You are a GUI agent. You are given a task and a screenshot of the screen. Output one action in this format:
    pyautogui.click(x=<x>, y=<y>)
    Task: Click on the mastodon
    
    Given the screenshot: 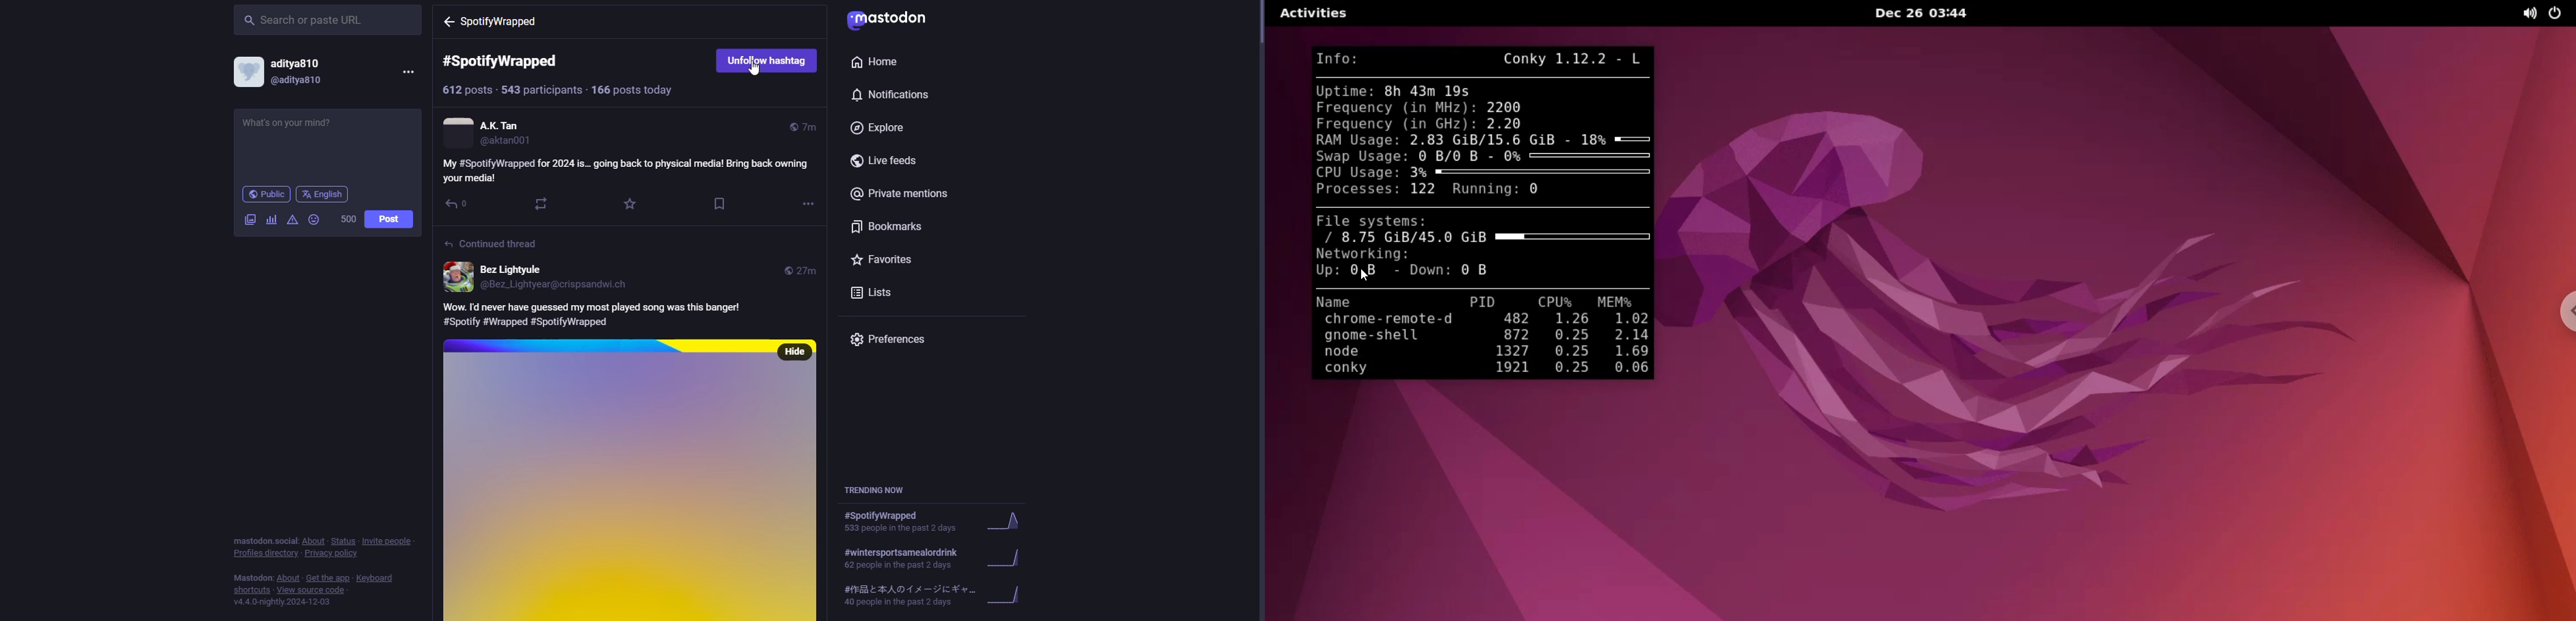 What is the action you would take?
    pyautogui.click(x=894, y=20)
    